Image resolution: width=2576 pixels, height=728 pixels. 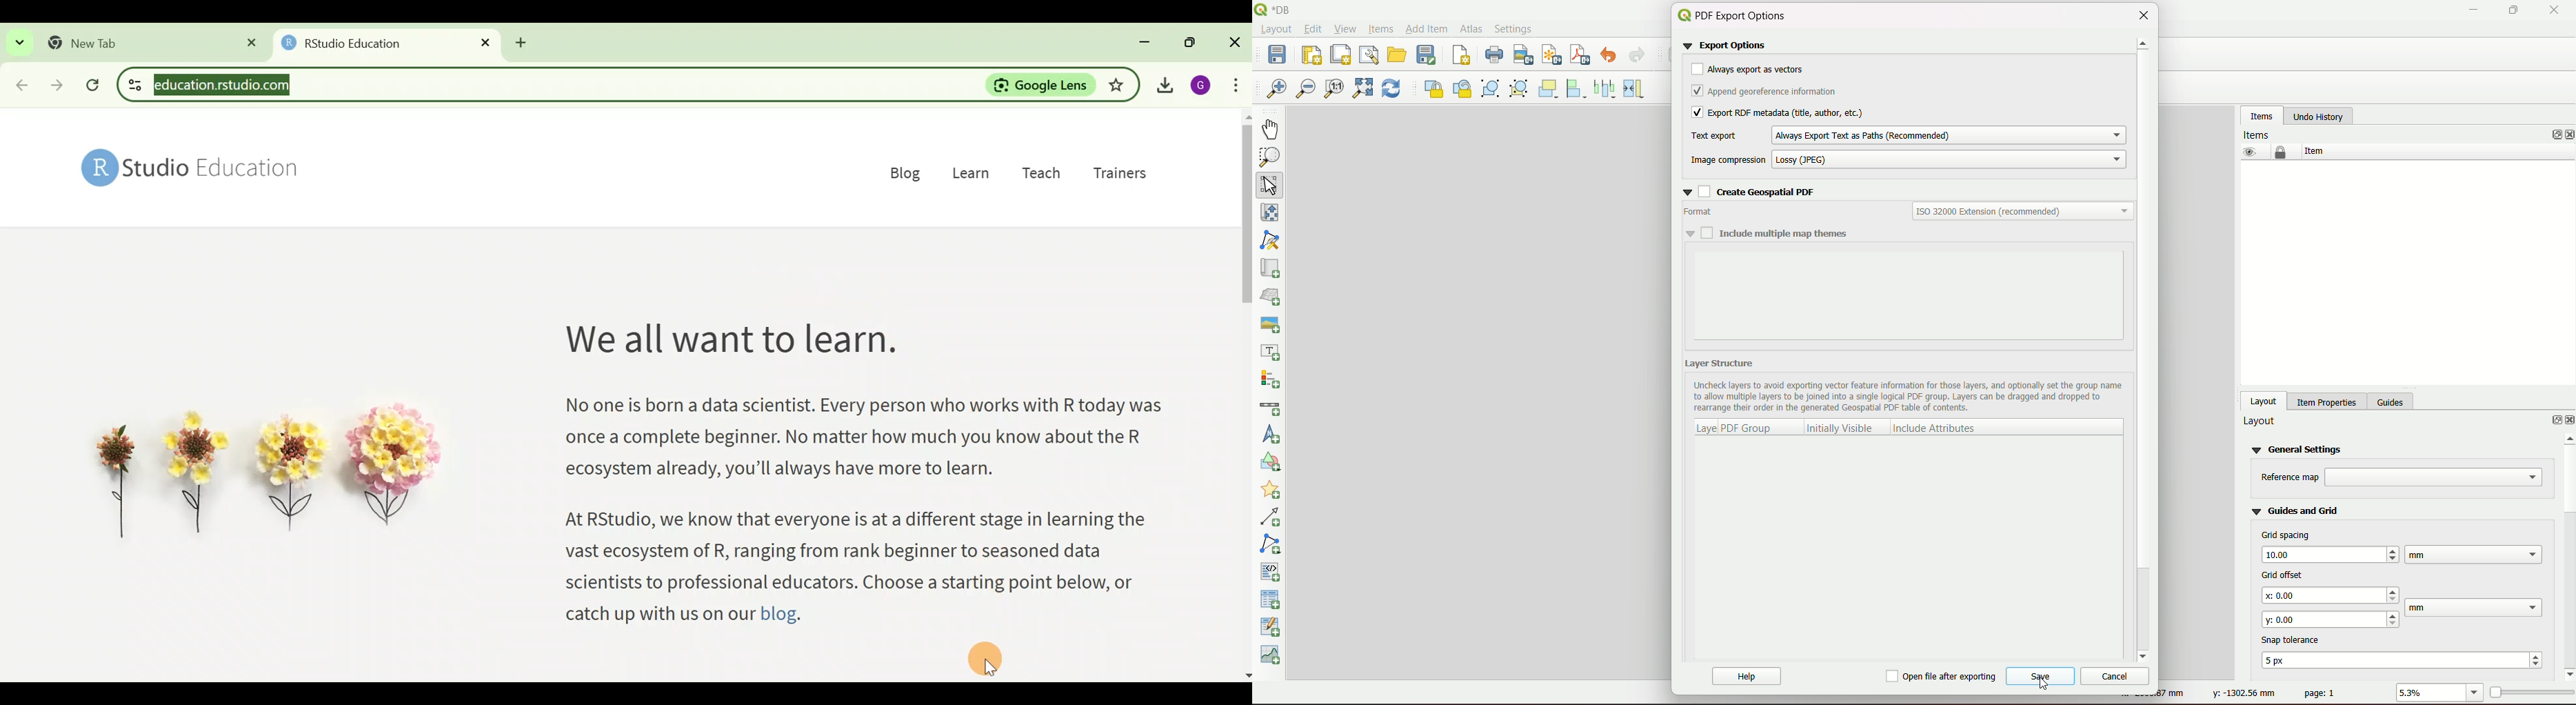 What do you see at coordinates (1696, 70) in the screenshot?
I see `checkbox` at bounding box center [1696, 70].